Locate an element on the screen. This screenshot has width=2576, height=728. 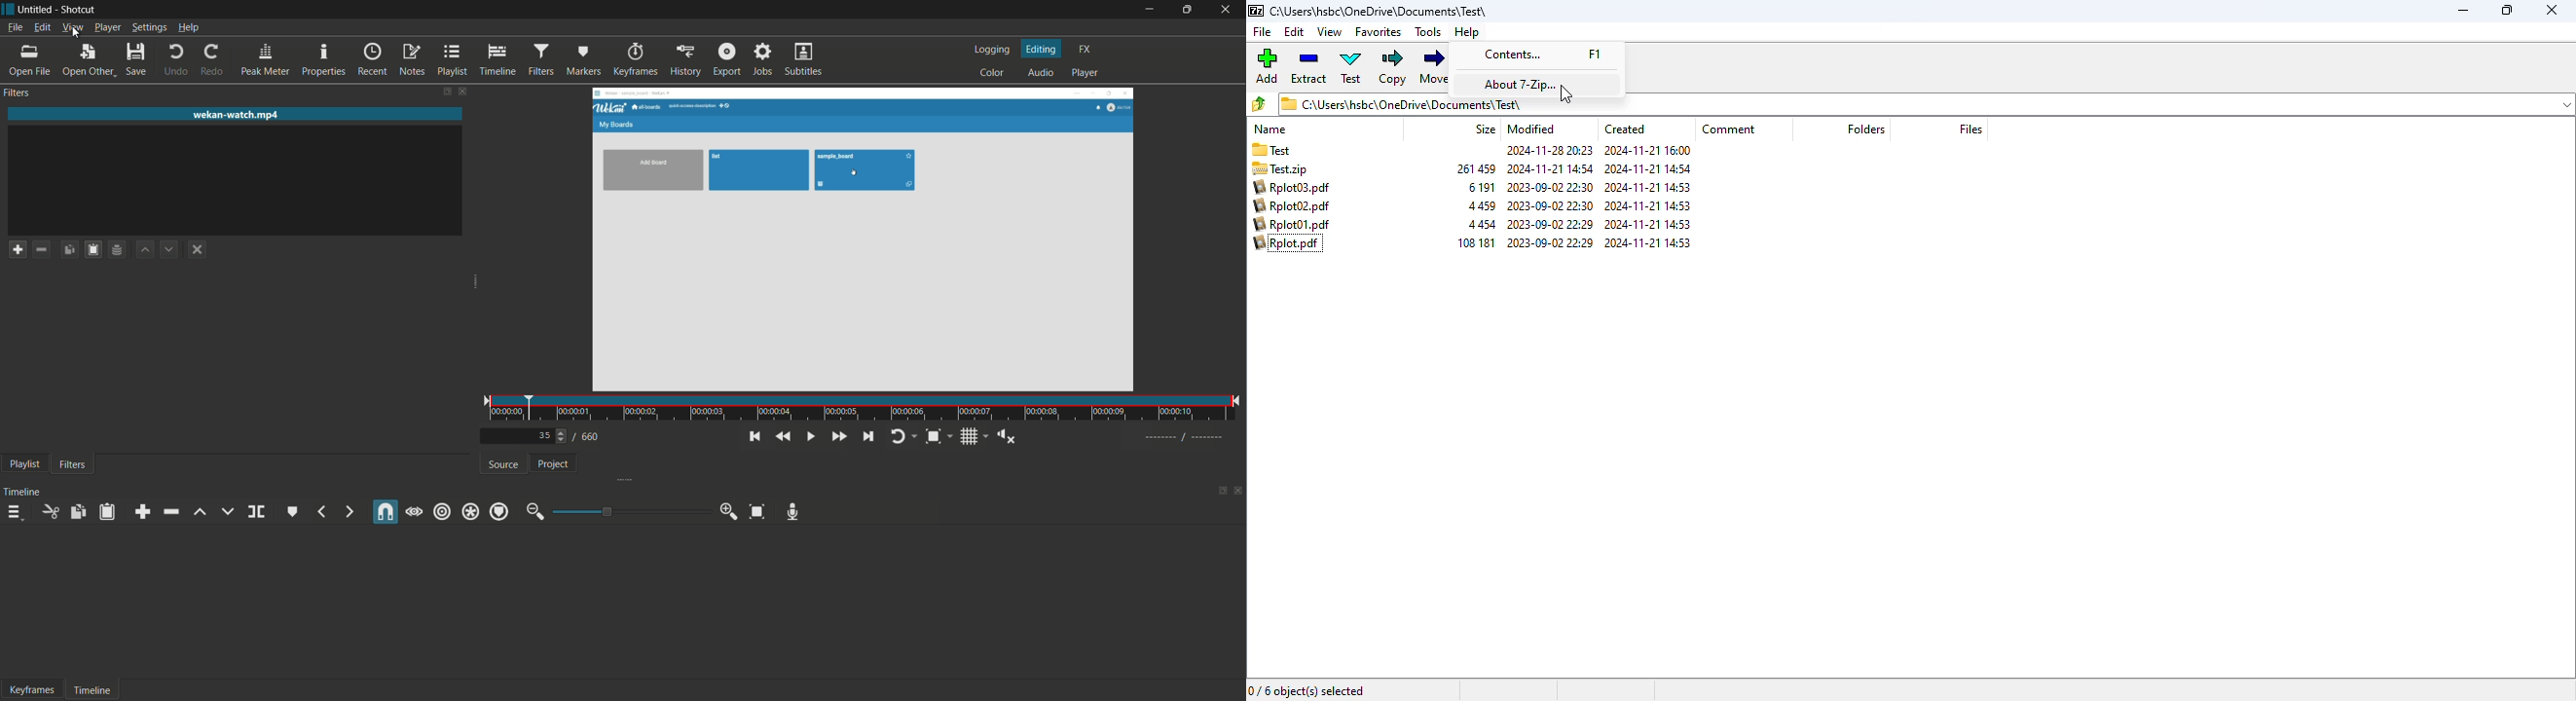
peak meter is located at coordinates (266, 61).